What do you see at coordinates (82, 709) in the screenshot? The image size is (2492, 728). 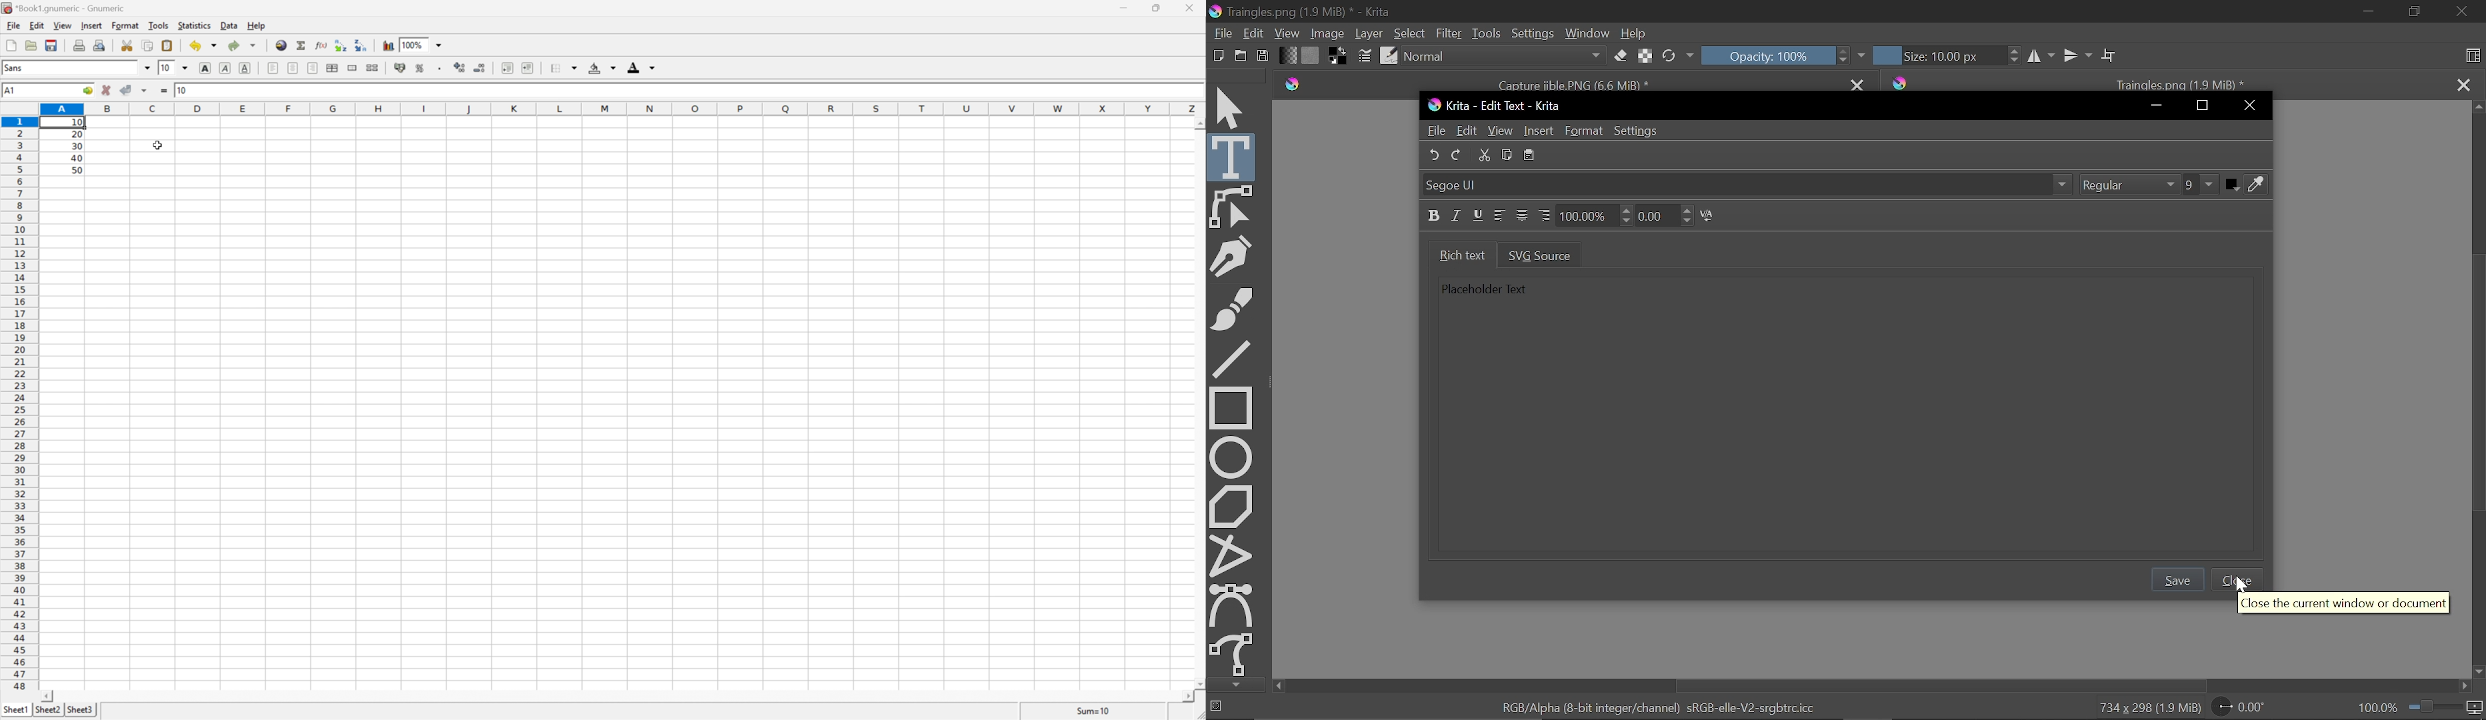 I see `Sheet3` at bounding box center [82, 709].